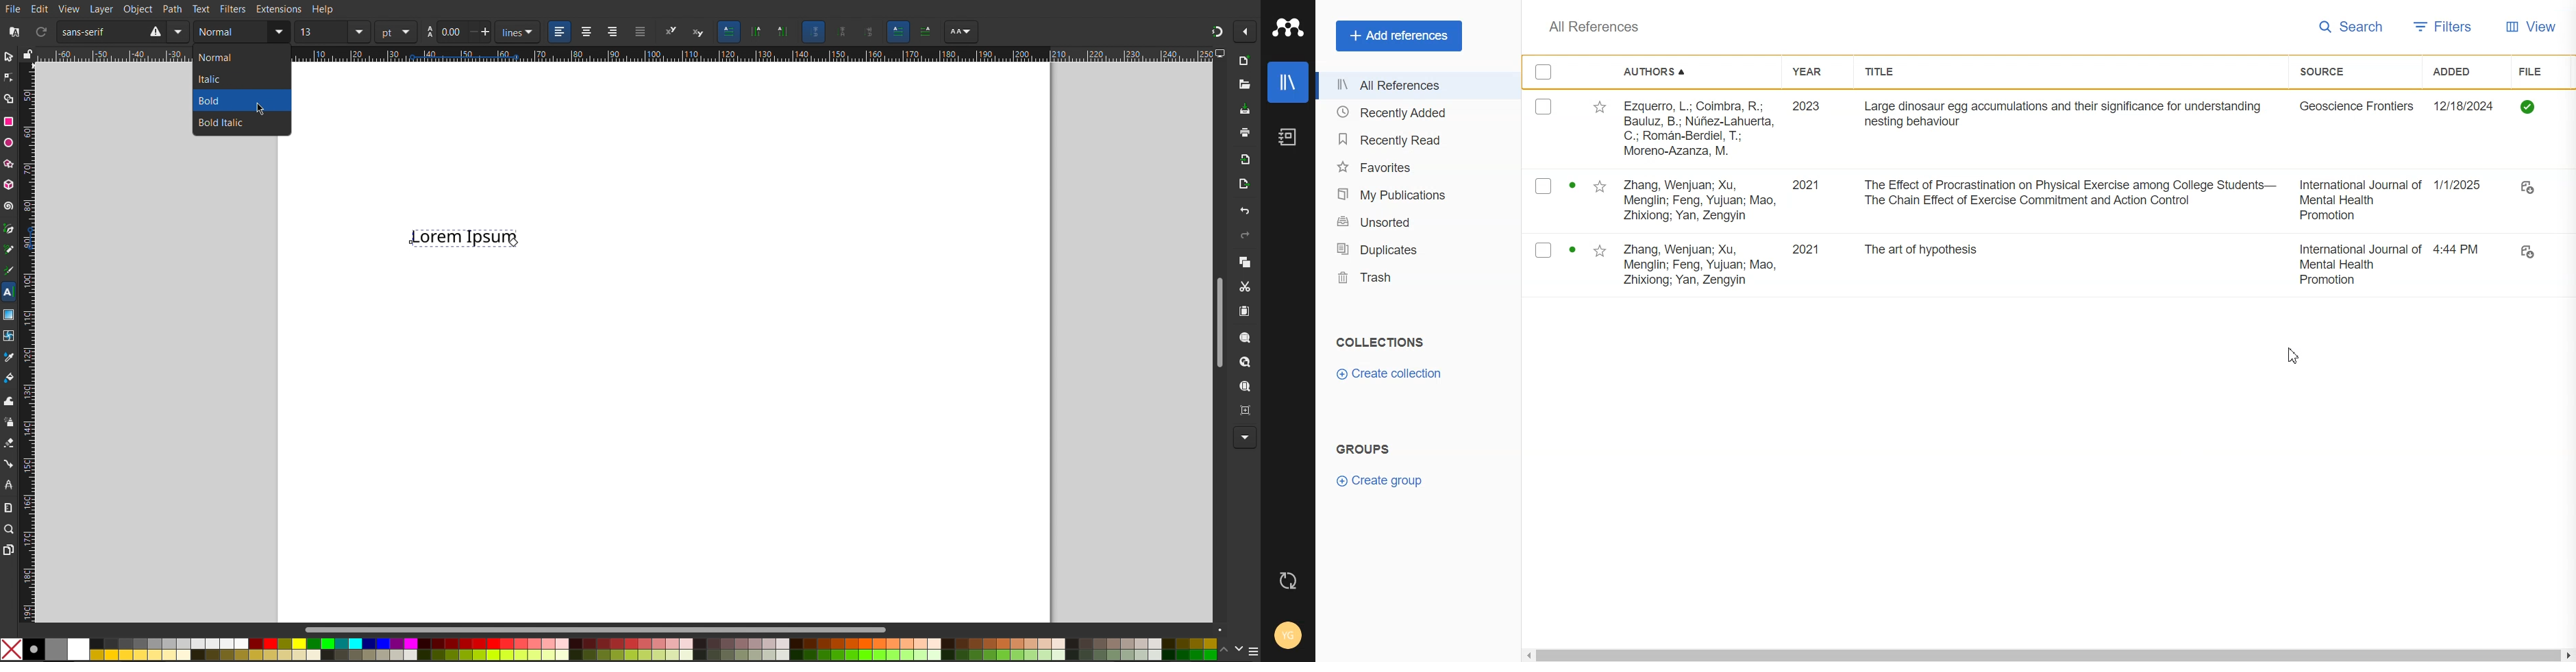 Image resolution: width=2576 pixels, height=672 pixels. I want to click on Zoom Tool, so click(11, 530).